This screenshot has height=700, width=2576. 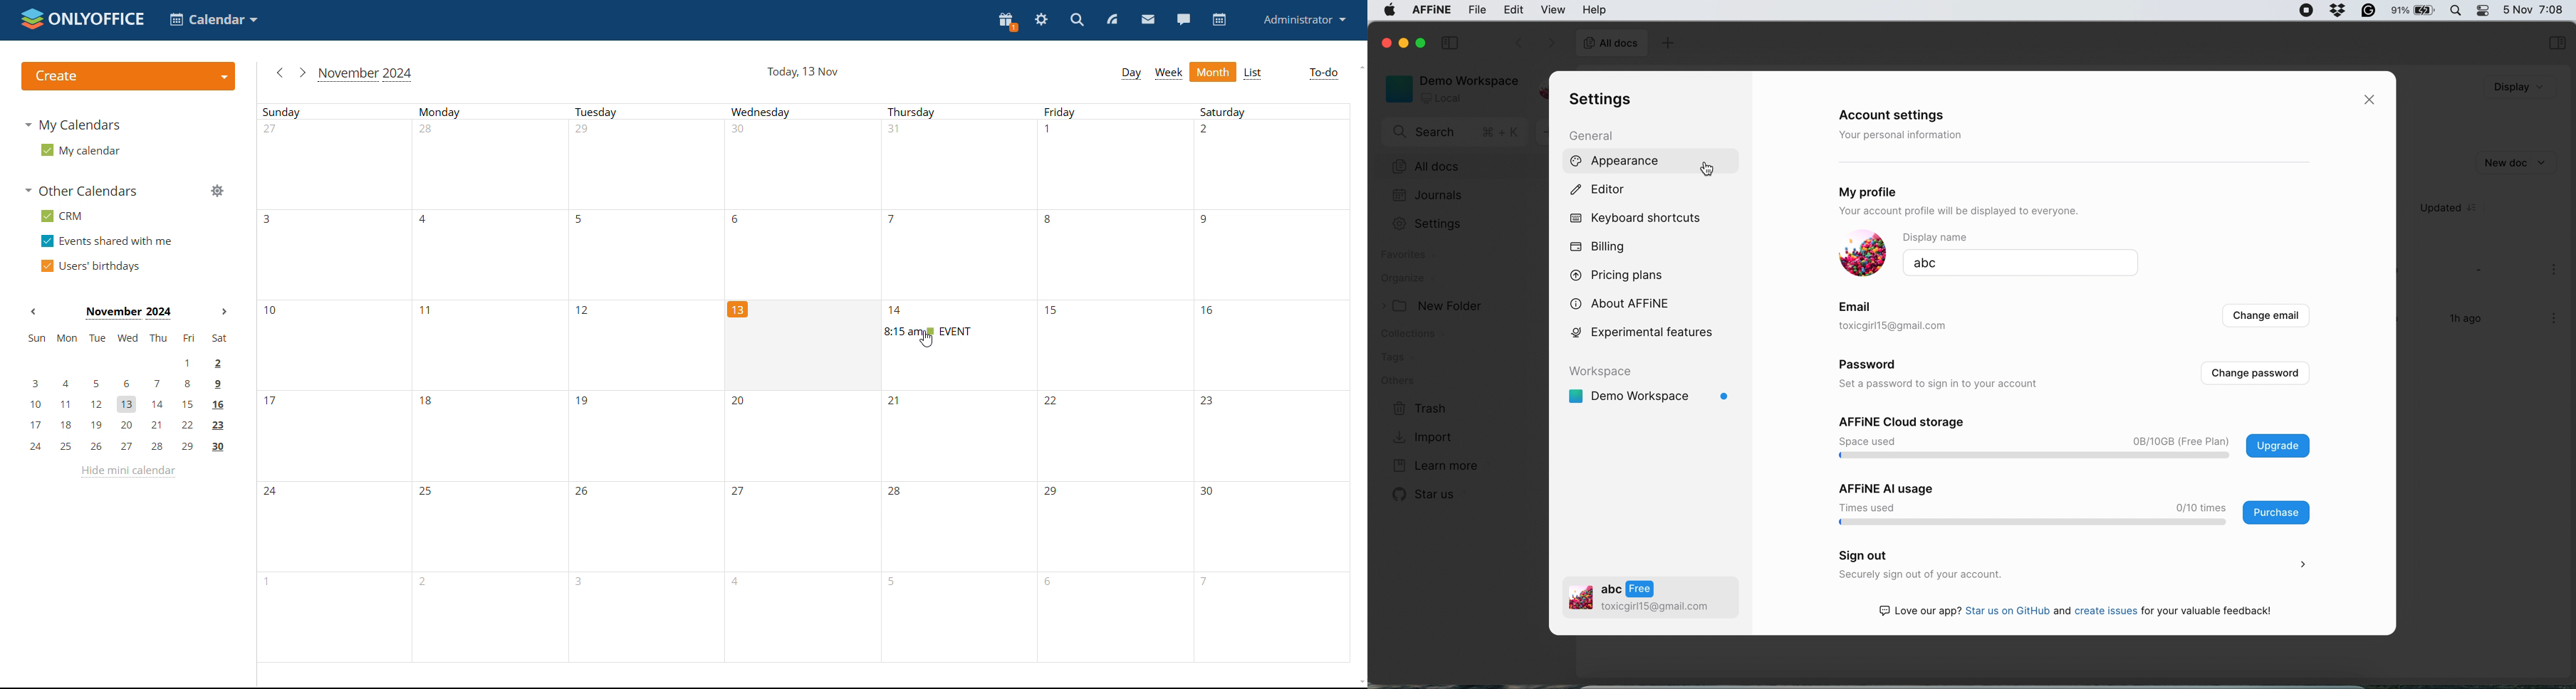 What do you see at coordinates (2556, 42) in the screenshot?
I see `sidebar` at bounding box center [2556, 42].